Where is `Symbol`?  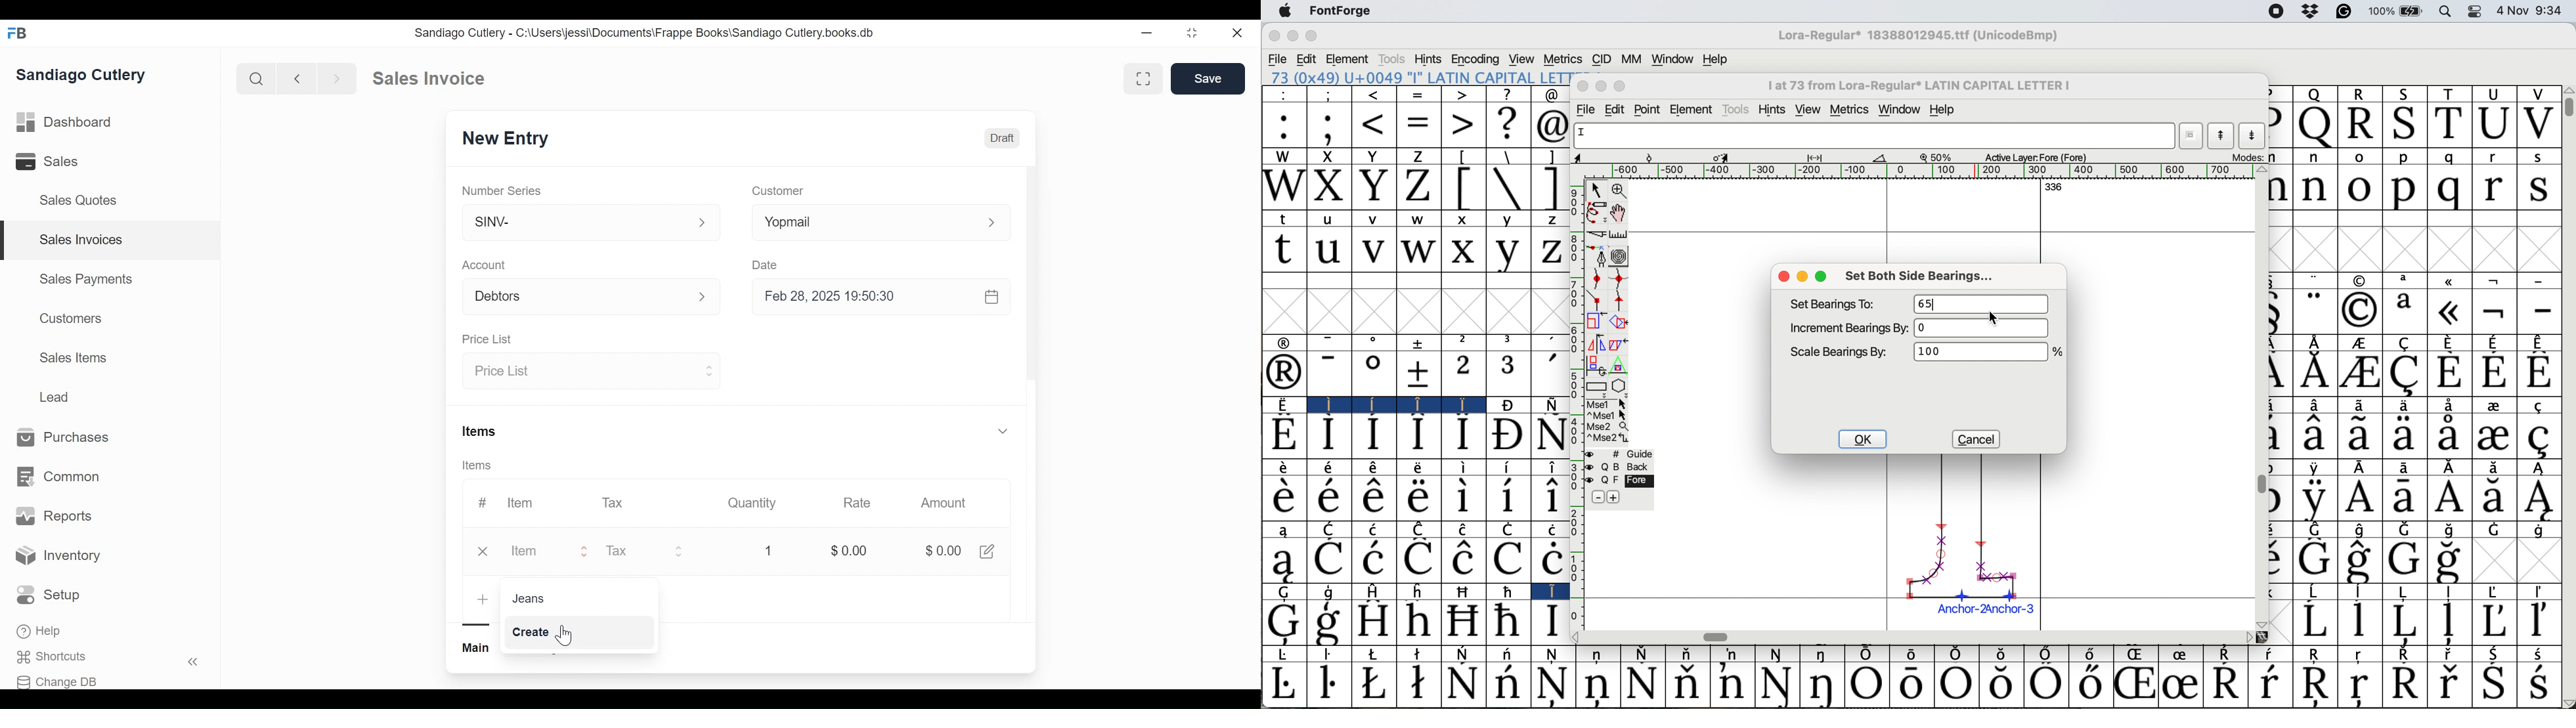 Symbol is located at coordinates (2448, 311).